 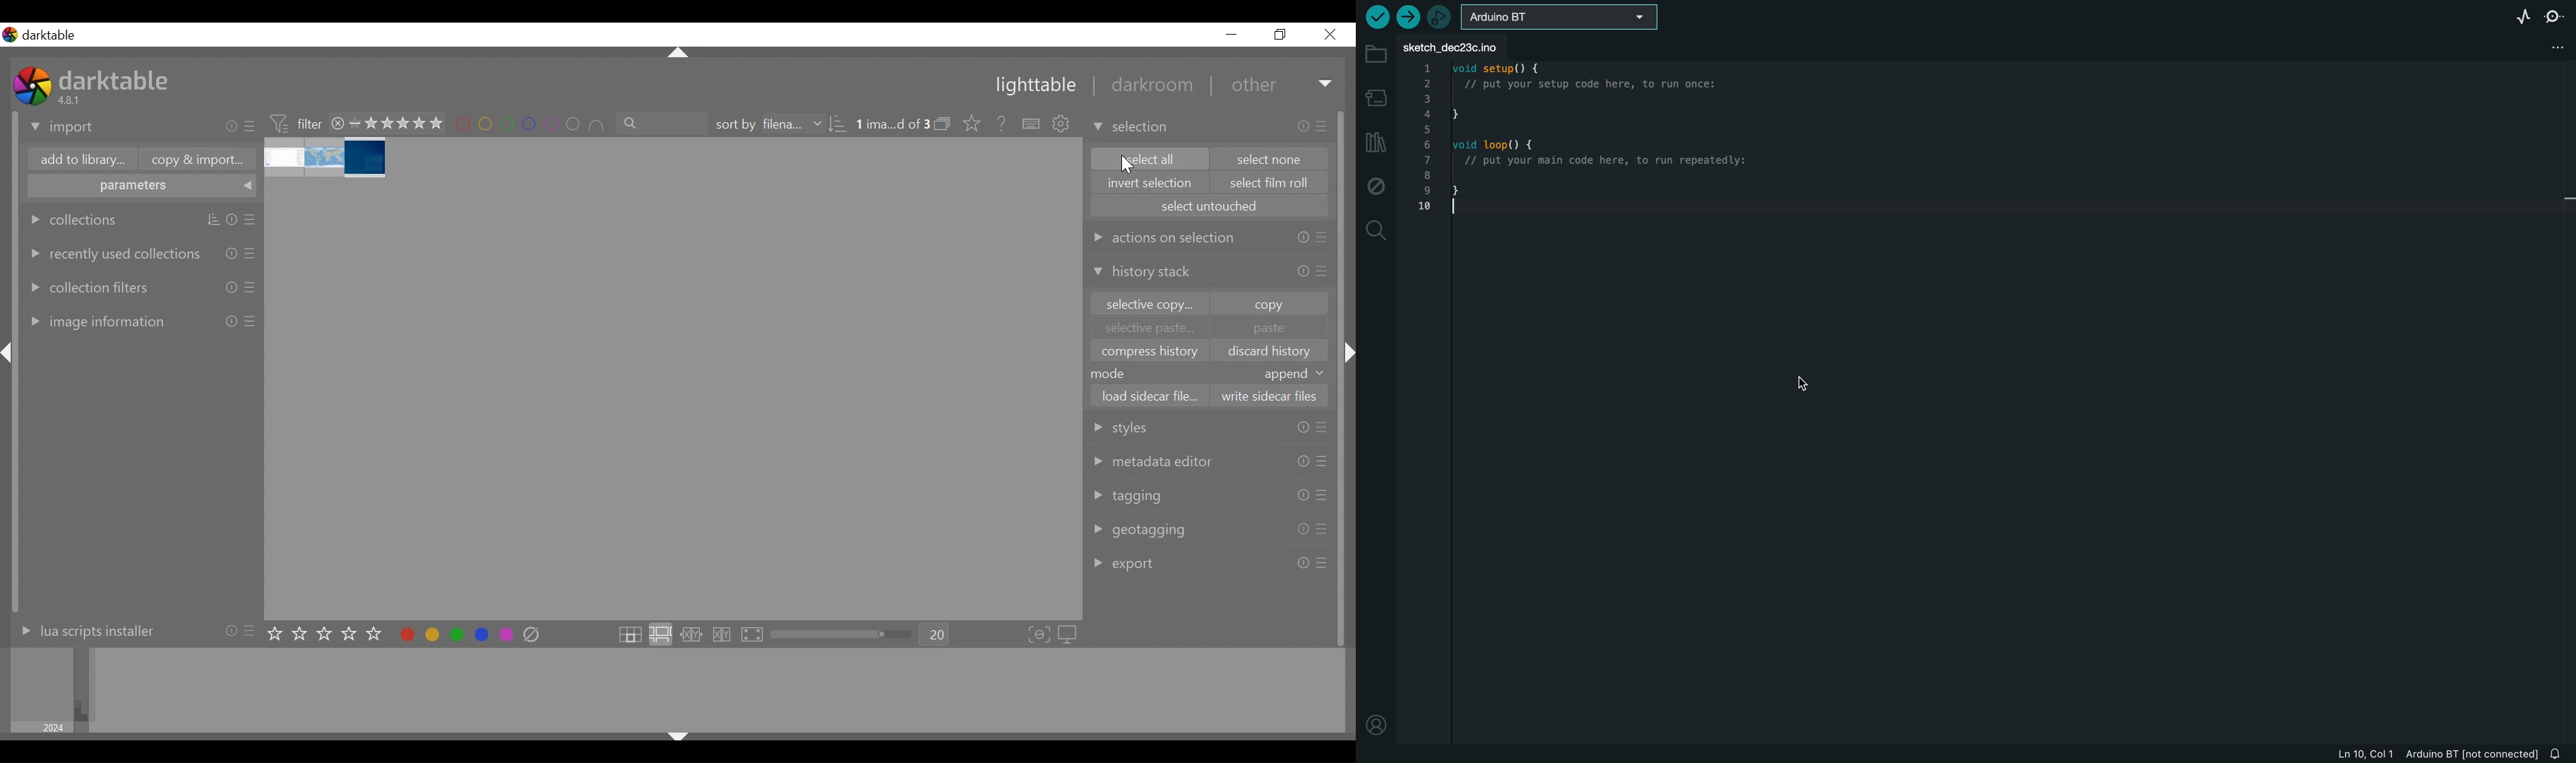 What do you see at coordinates (10, 353) in the screenshot?
I see `Collapse ` at bounding box center [10, 353].